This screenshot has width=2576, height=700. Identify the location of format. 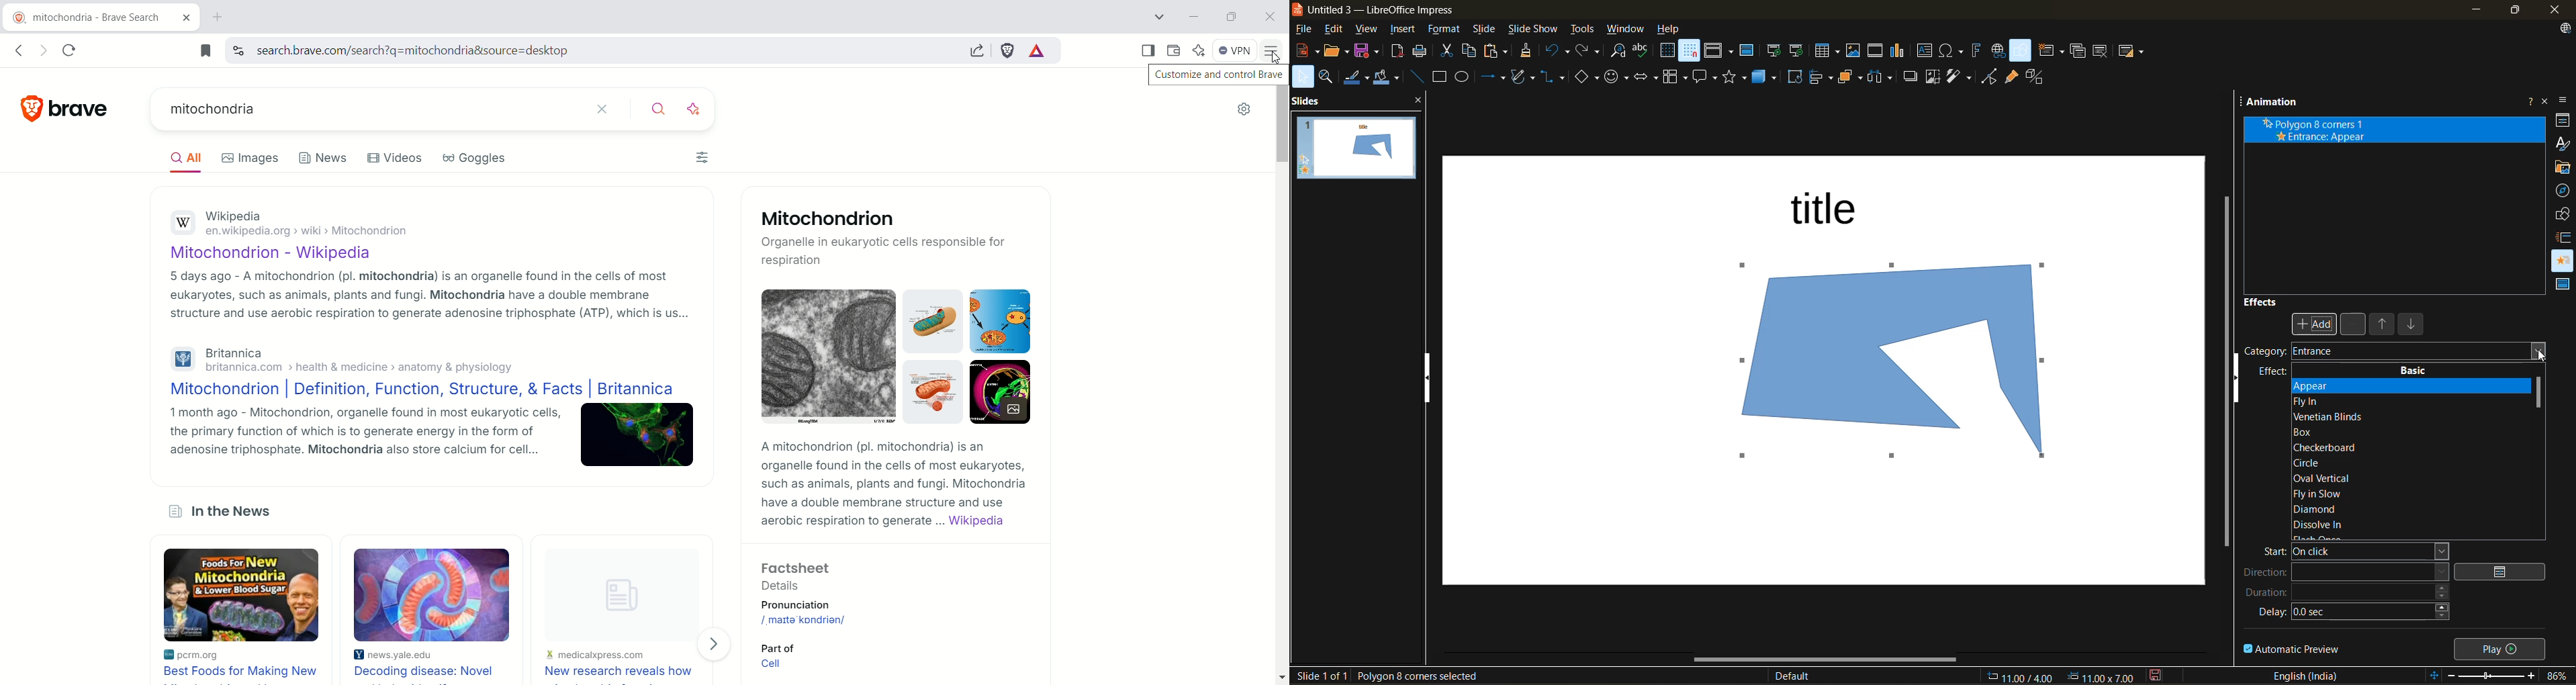
(1442, 30).